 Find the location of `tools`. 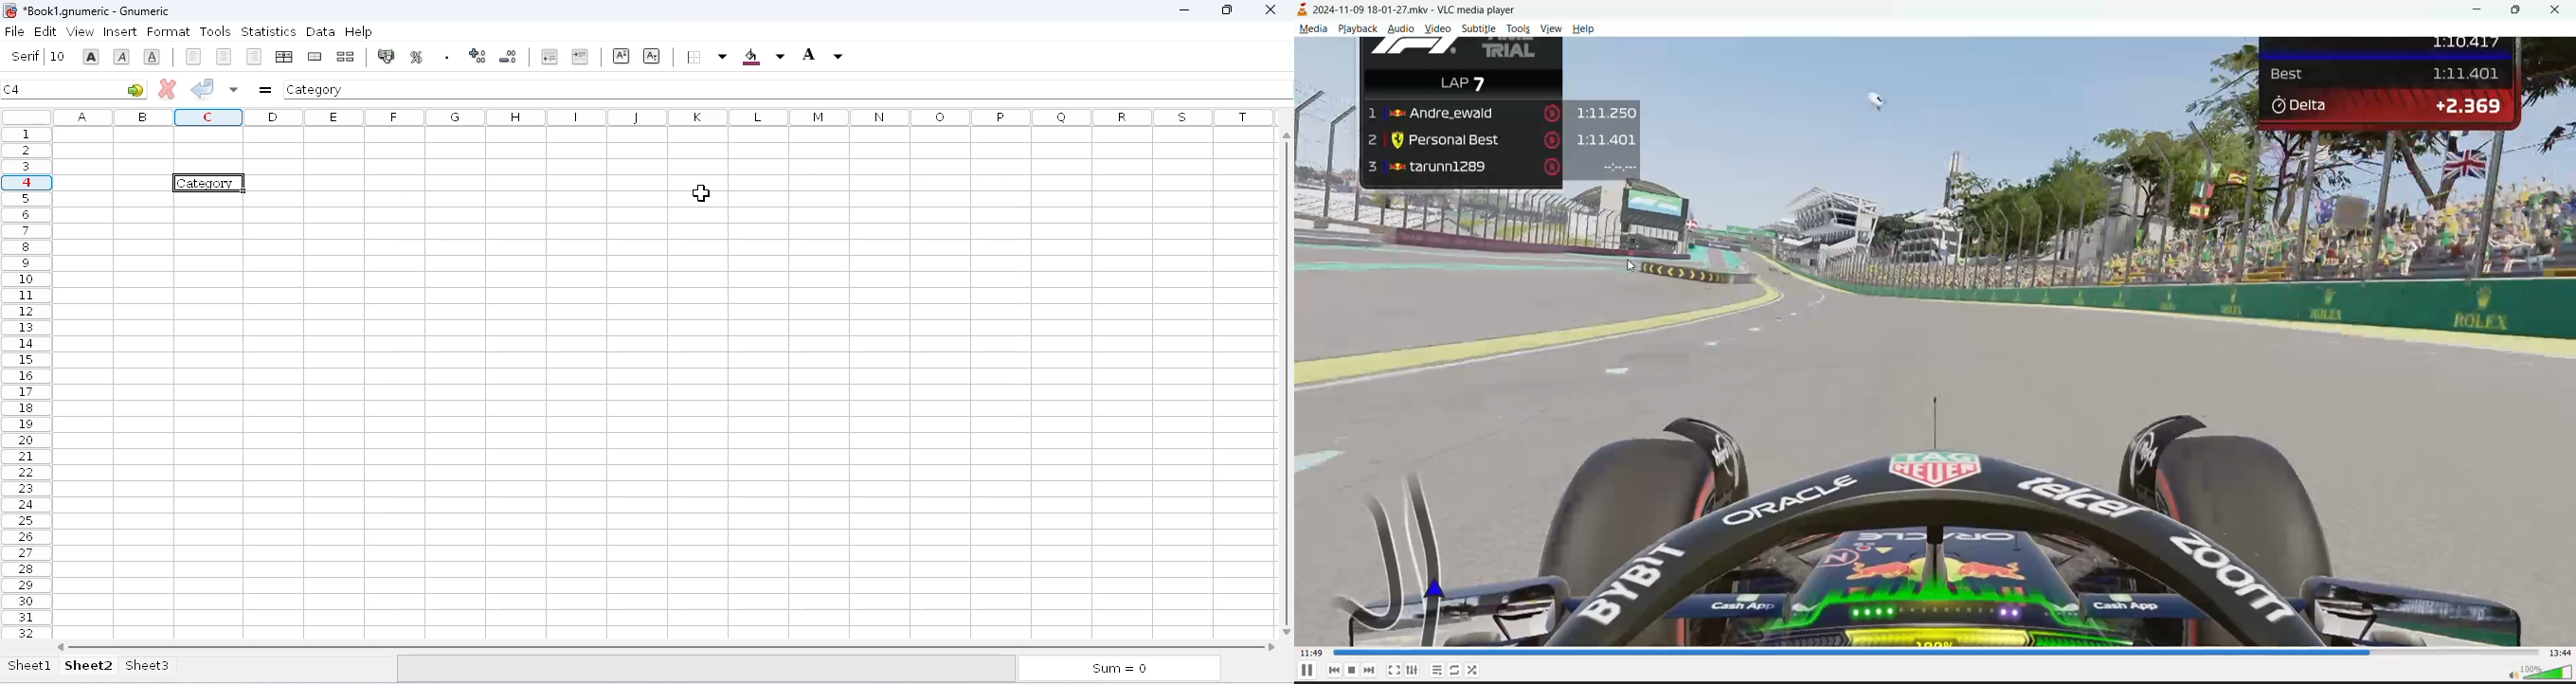

tools is located at coordinates (215, 31).